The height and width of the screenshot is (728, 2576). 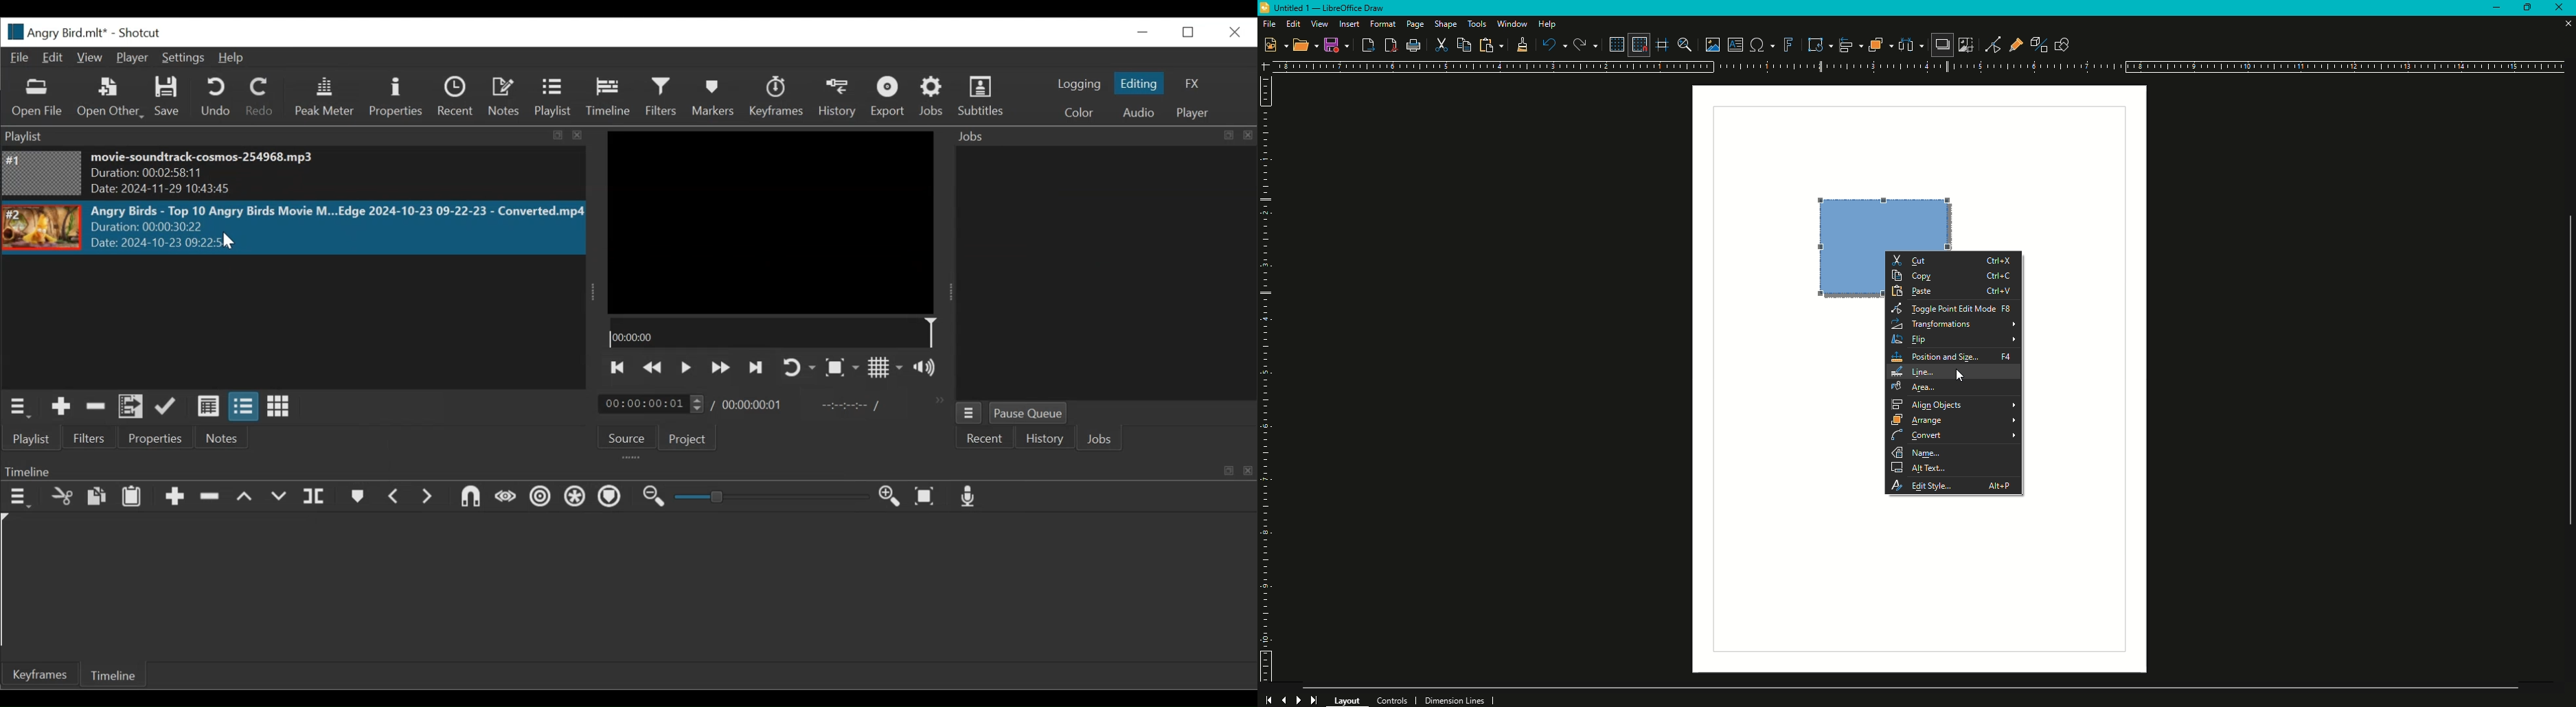 What do you see at coordinates (1954, 453) in the screenshot?
I see `Name` at bounding box center [1954, 453].